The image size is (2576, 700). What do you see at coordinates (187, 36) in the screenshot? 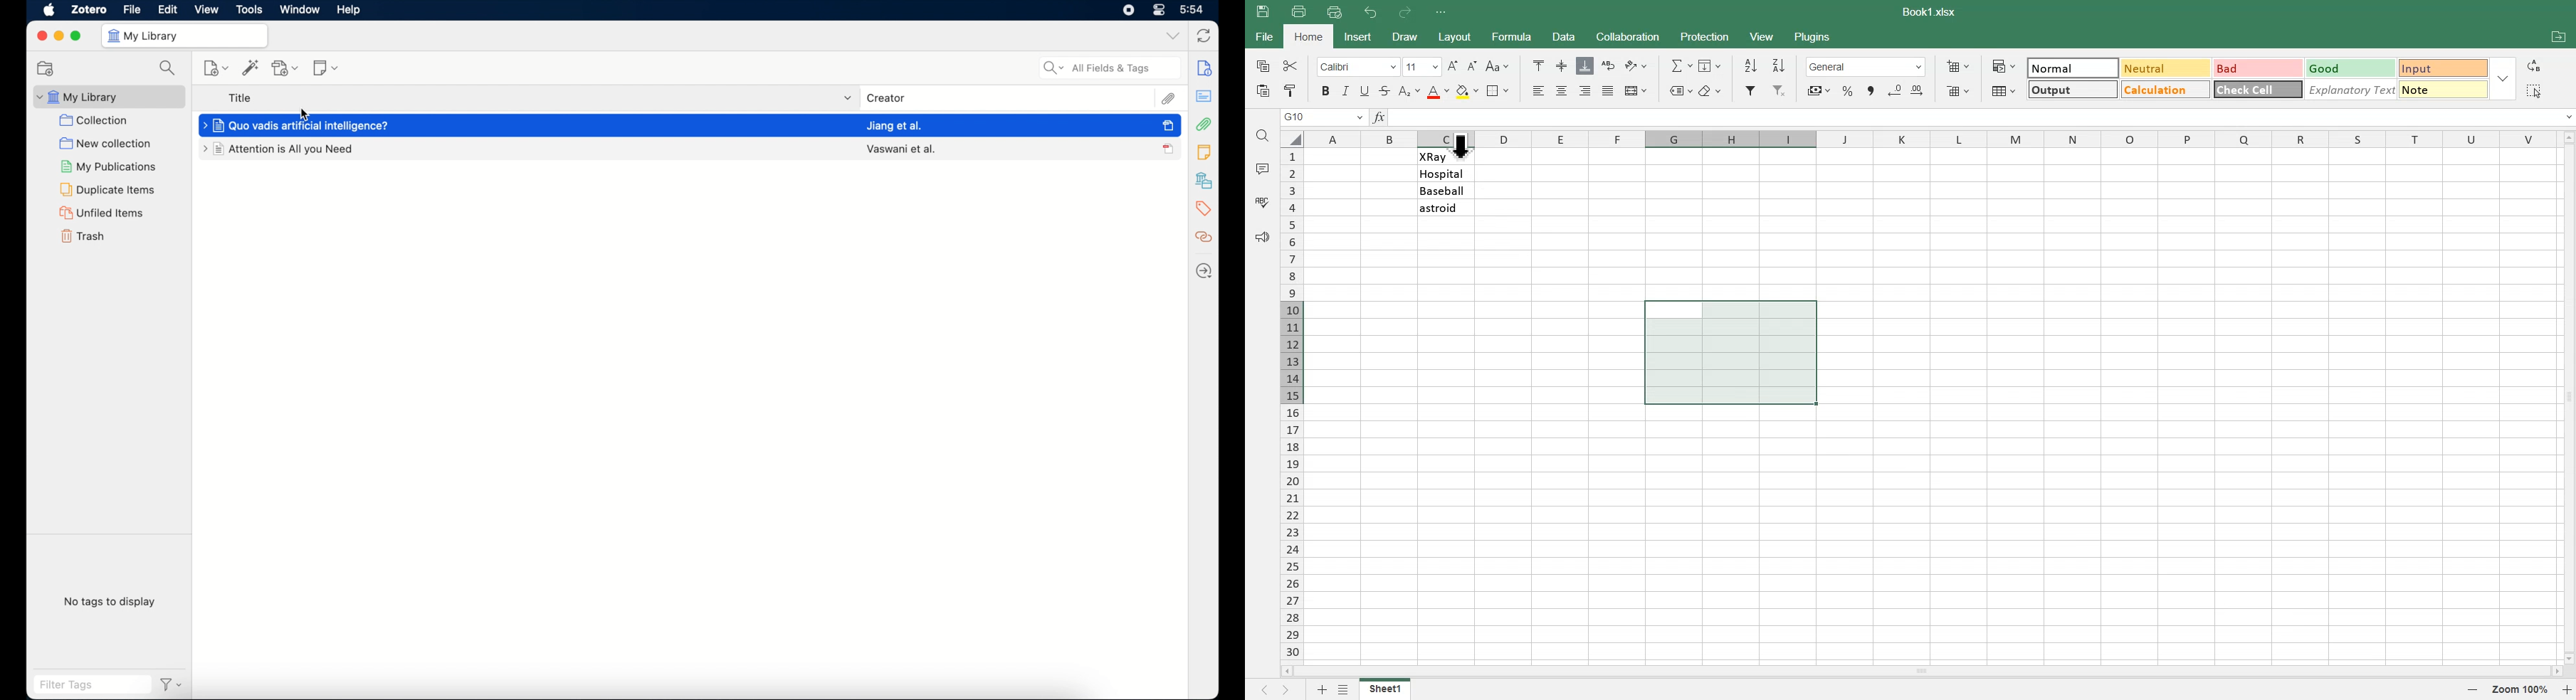
I see `my library tab` at bounding box center [187, 36].